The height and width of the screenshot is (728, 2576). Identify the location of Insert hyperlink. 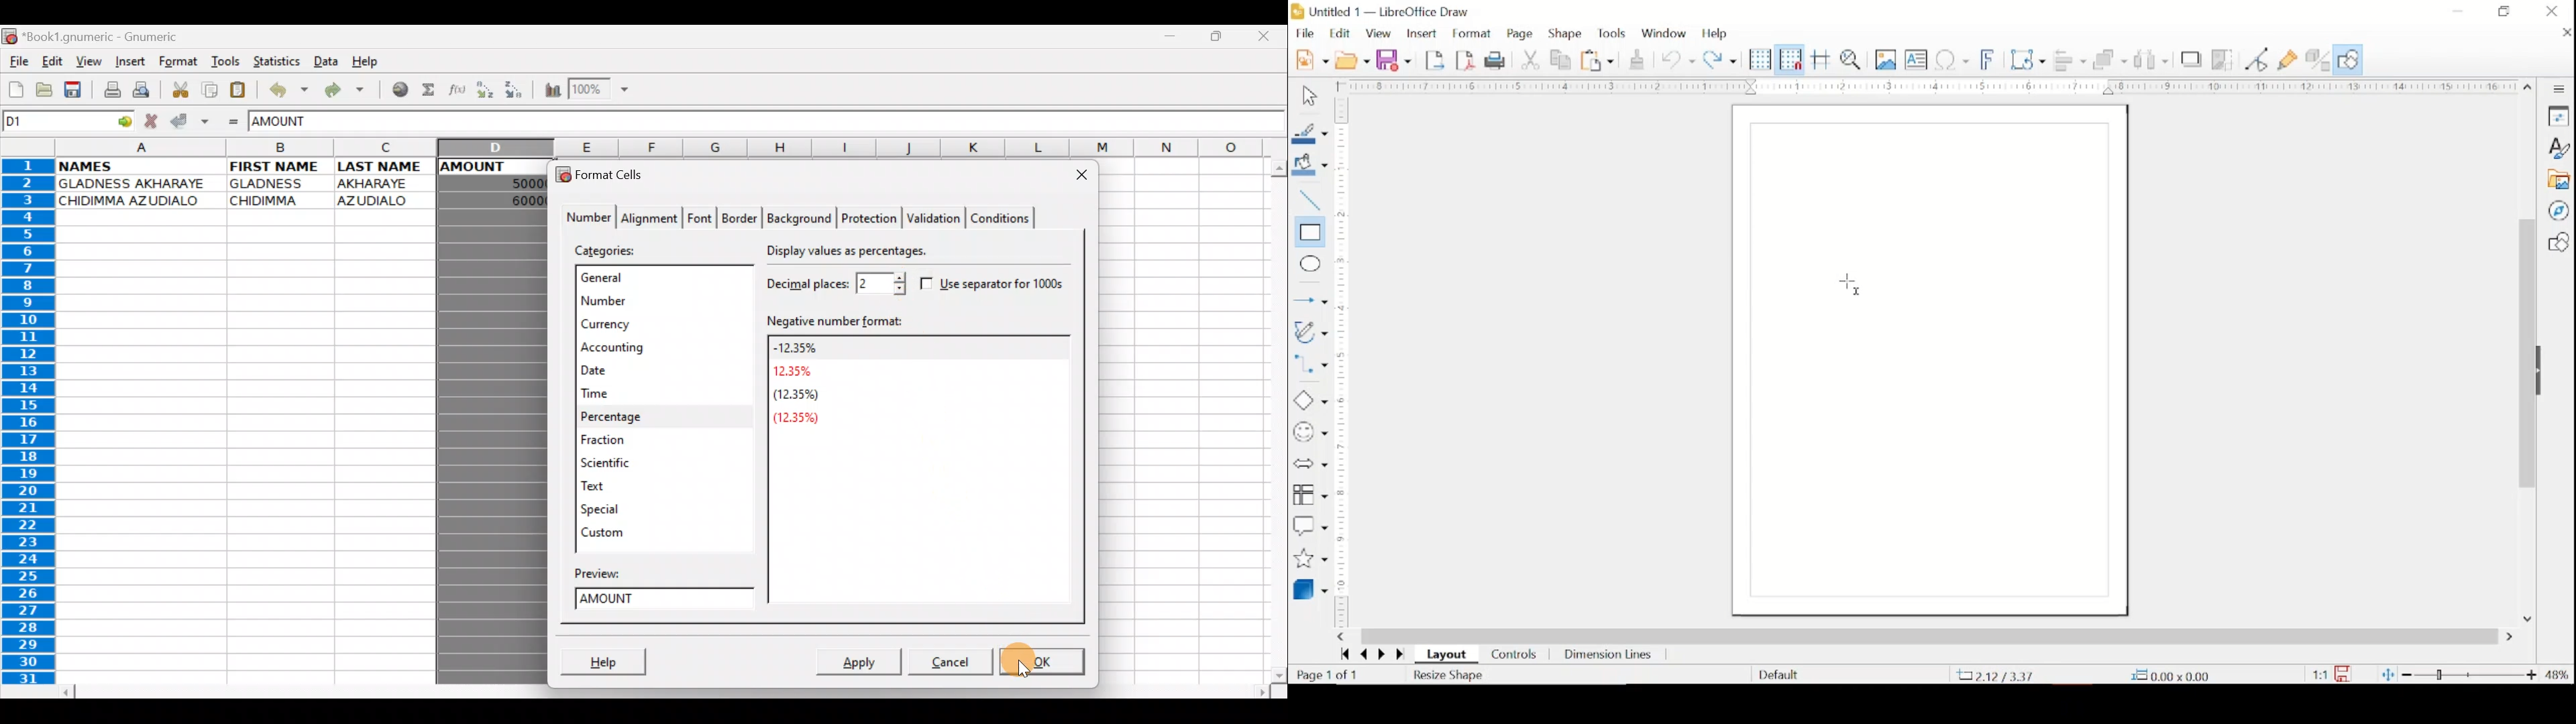
(395, 90).